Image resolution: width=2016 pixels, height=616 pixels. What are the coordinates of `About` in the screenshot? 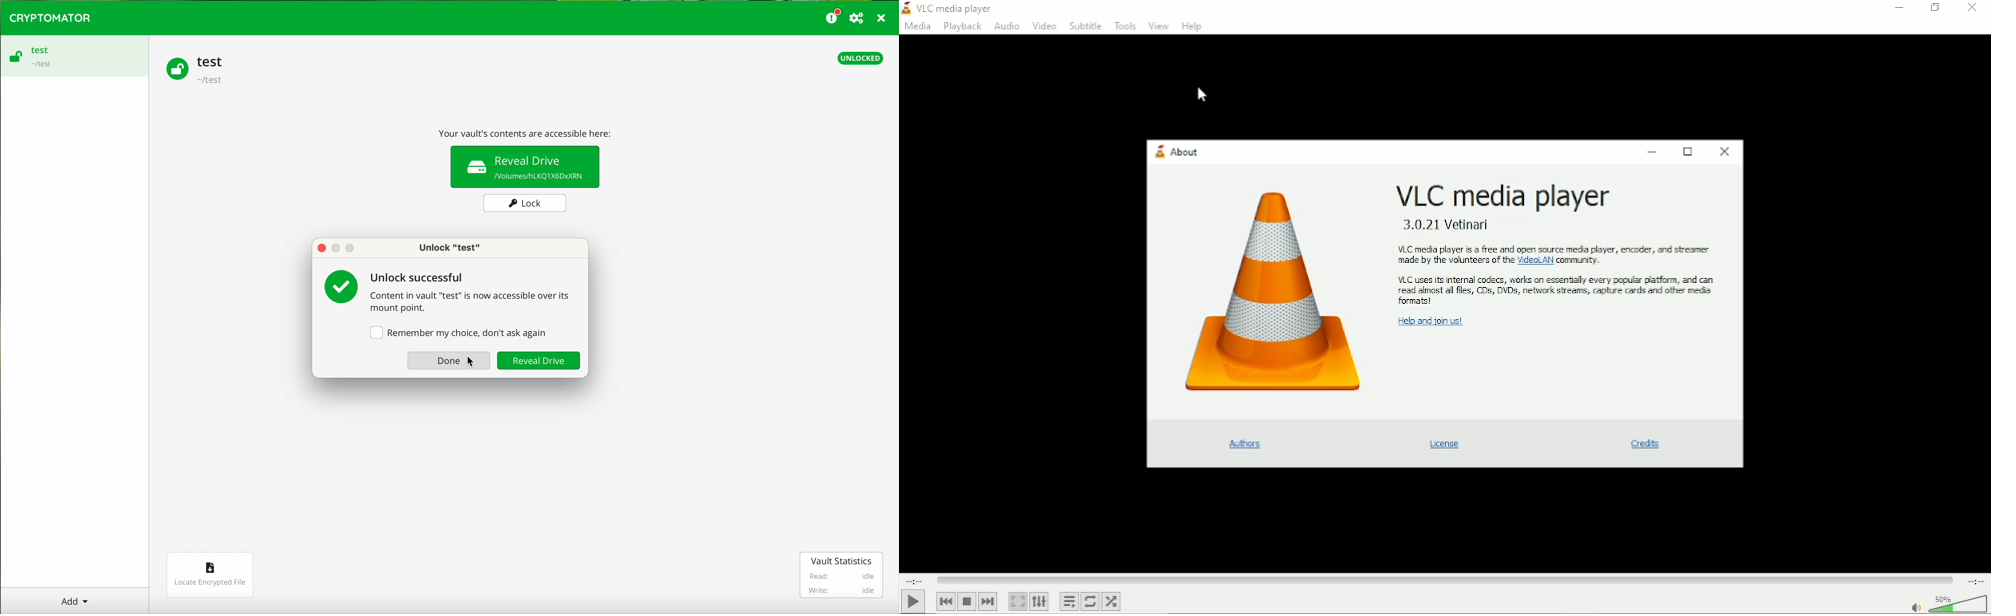 It's located at (1178, 150).